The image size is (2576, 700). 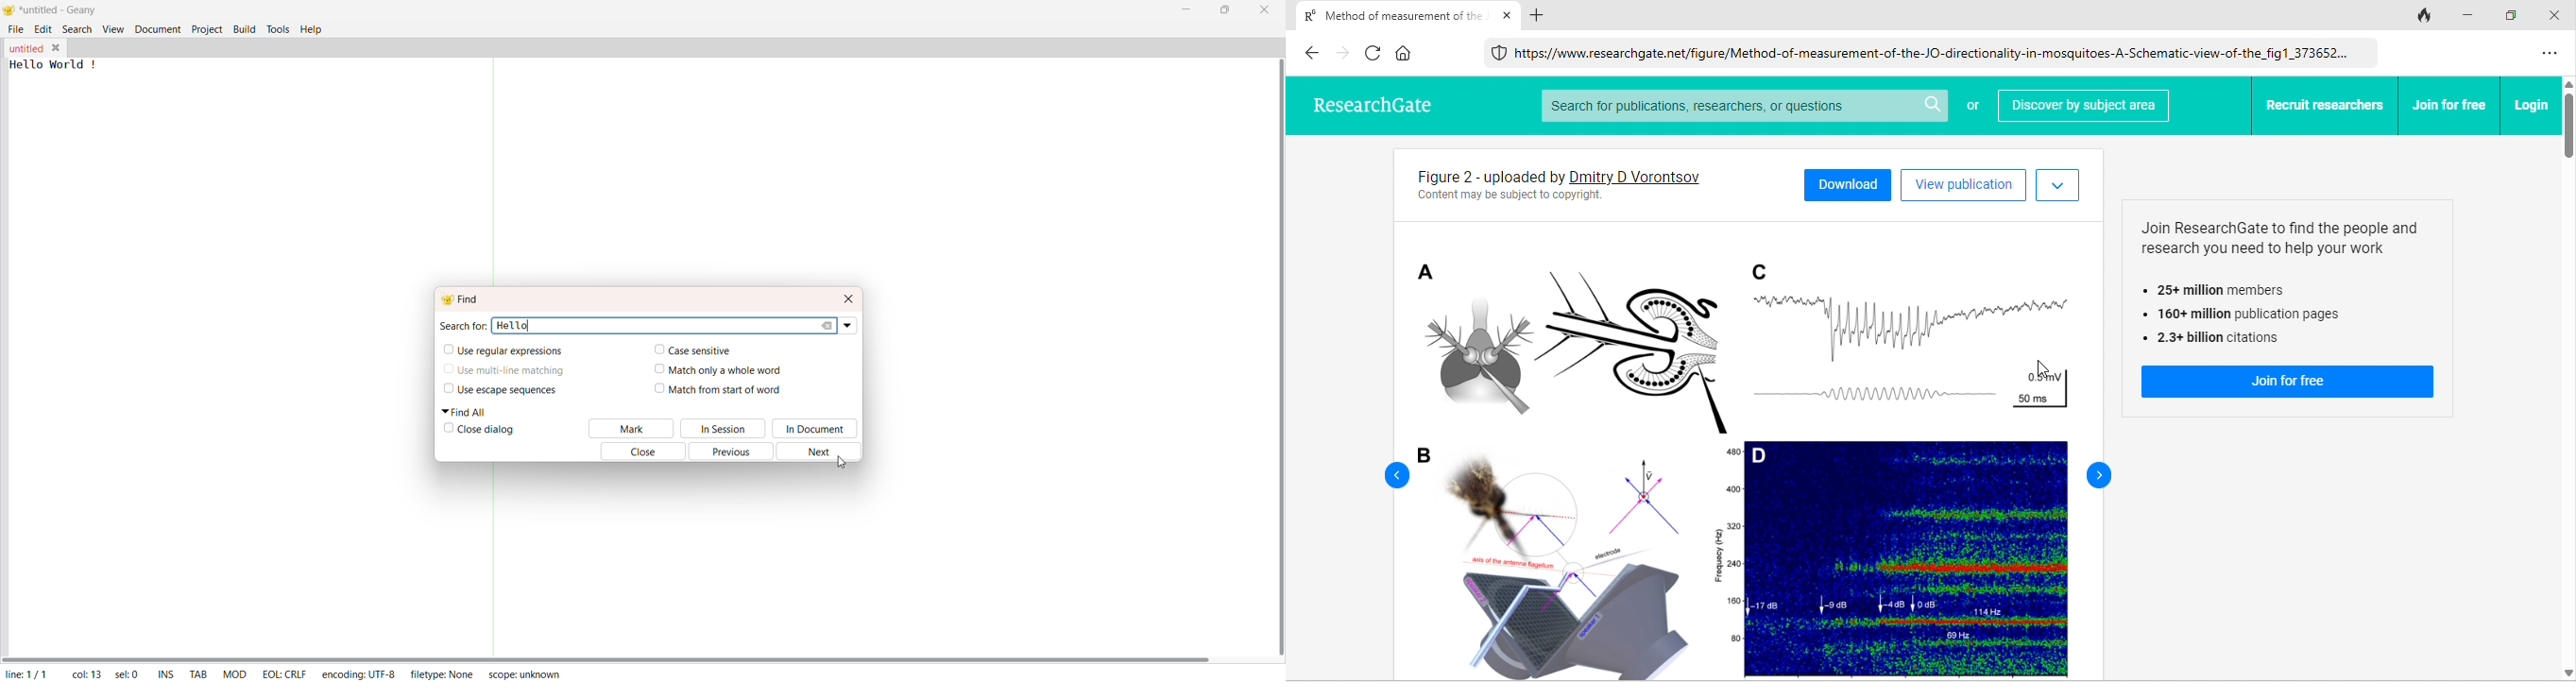 I want to click on Check Box, so click(x=446, y=371).